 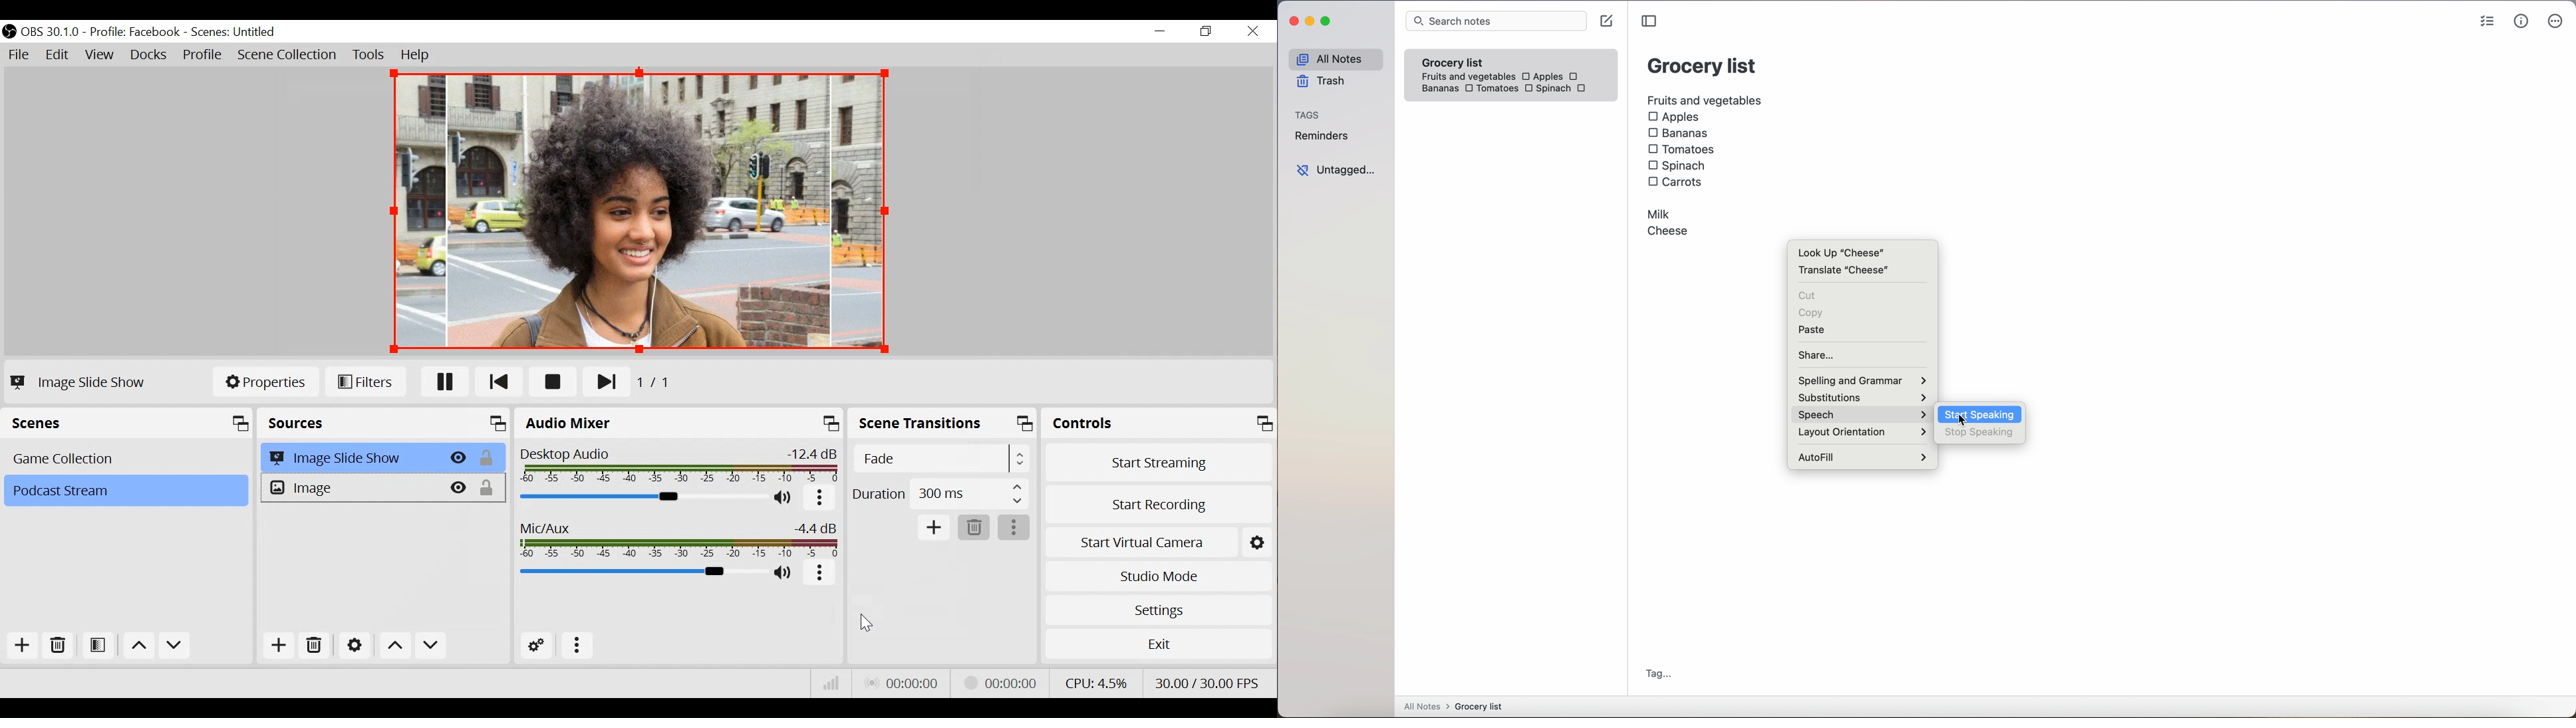 I want to click on share, so click(x=1817, y=354).